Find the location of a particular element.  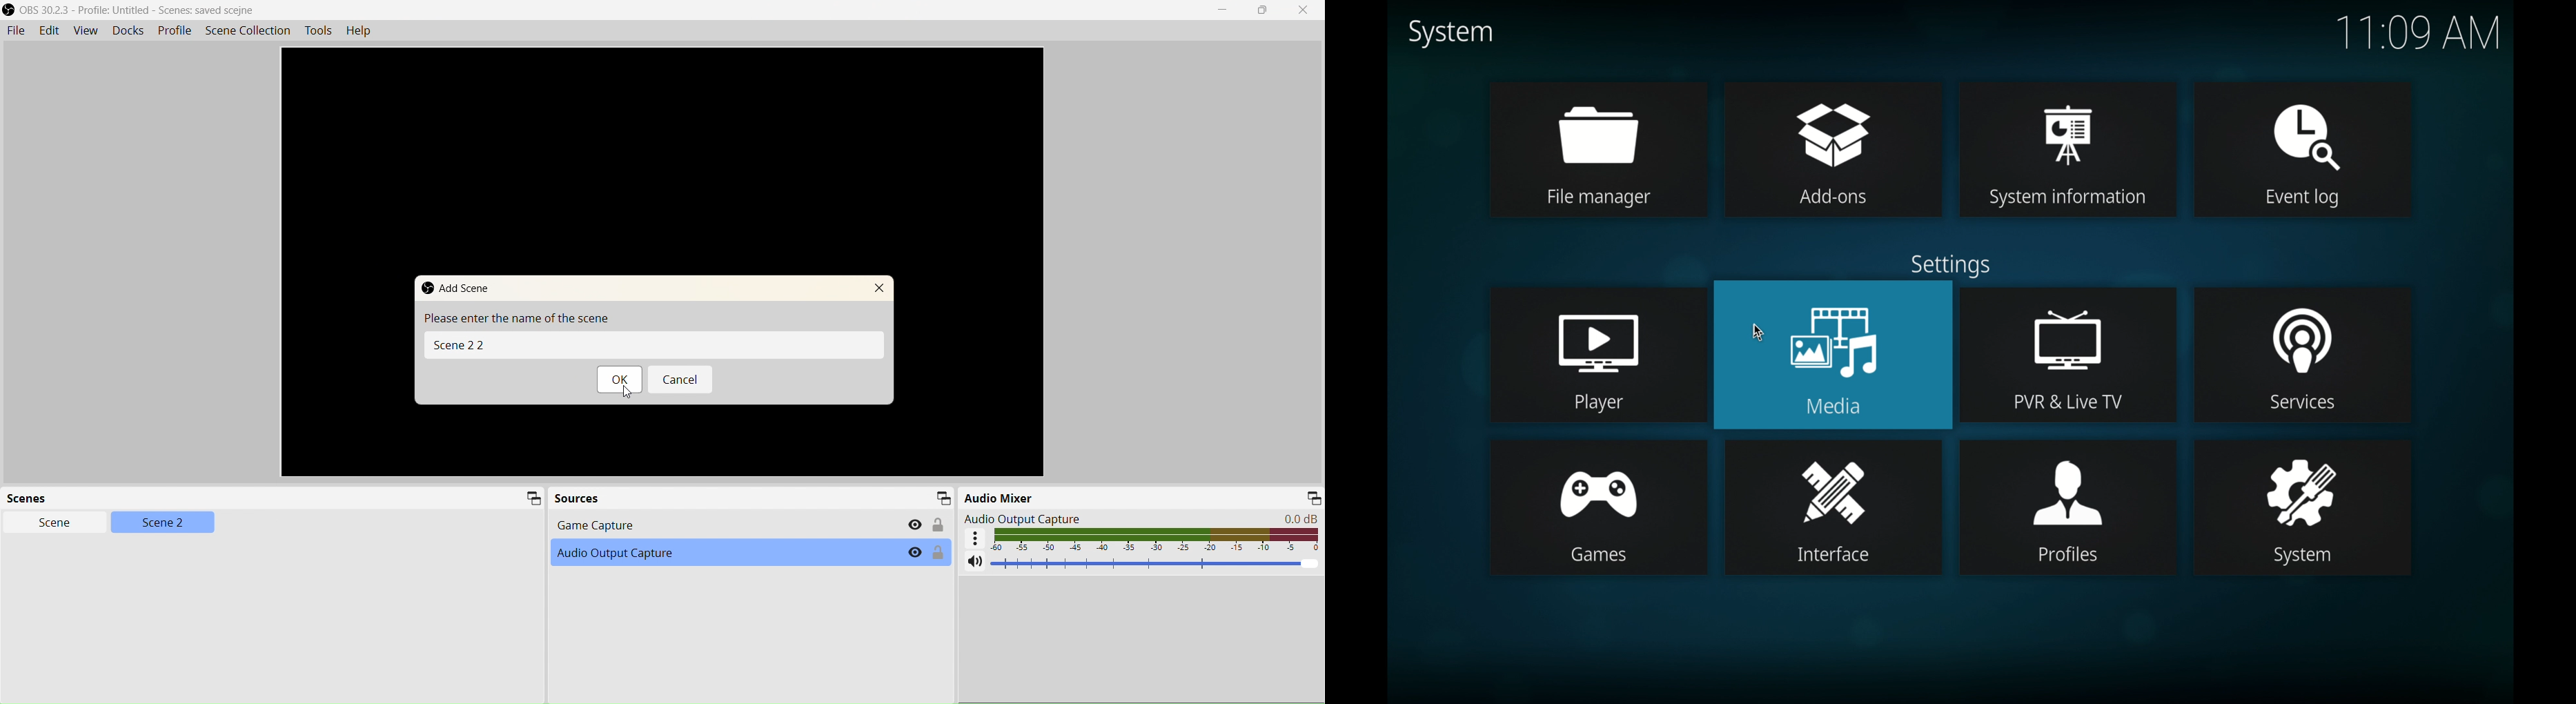

Edit is located at coordinates (47, 30).